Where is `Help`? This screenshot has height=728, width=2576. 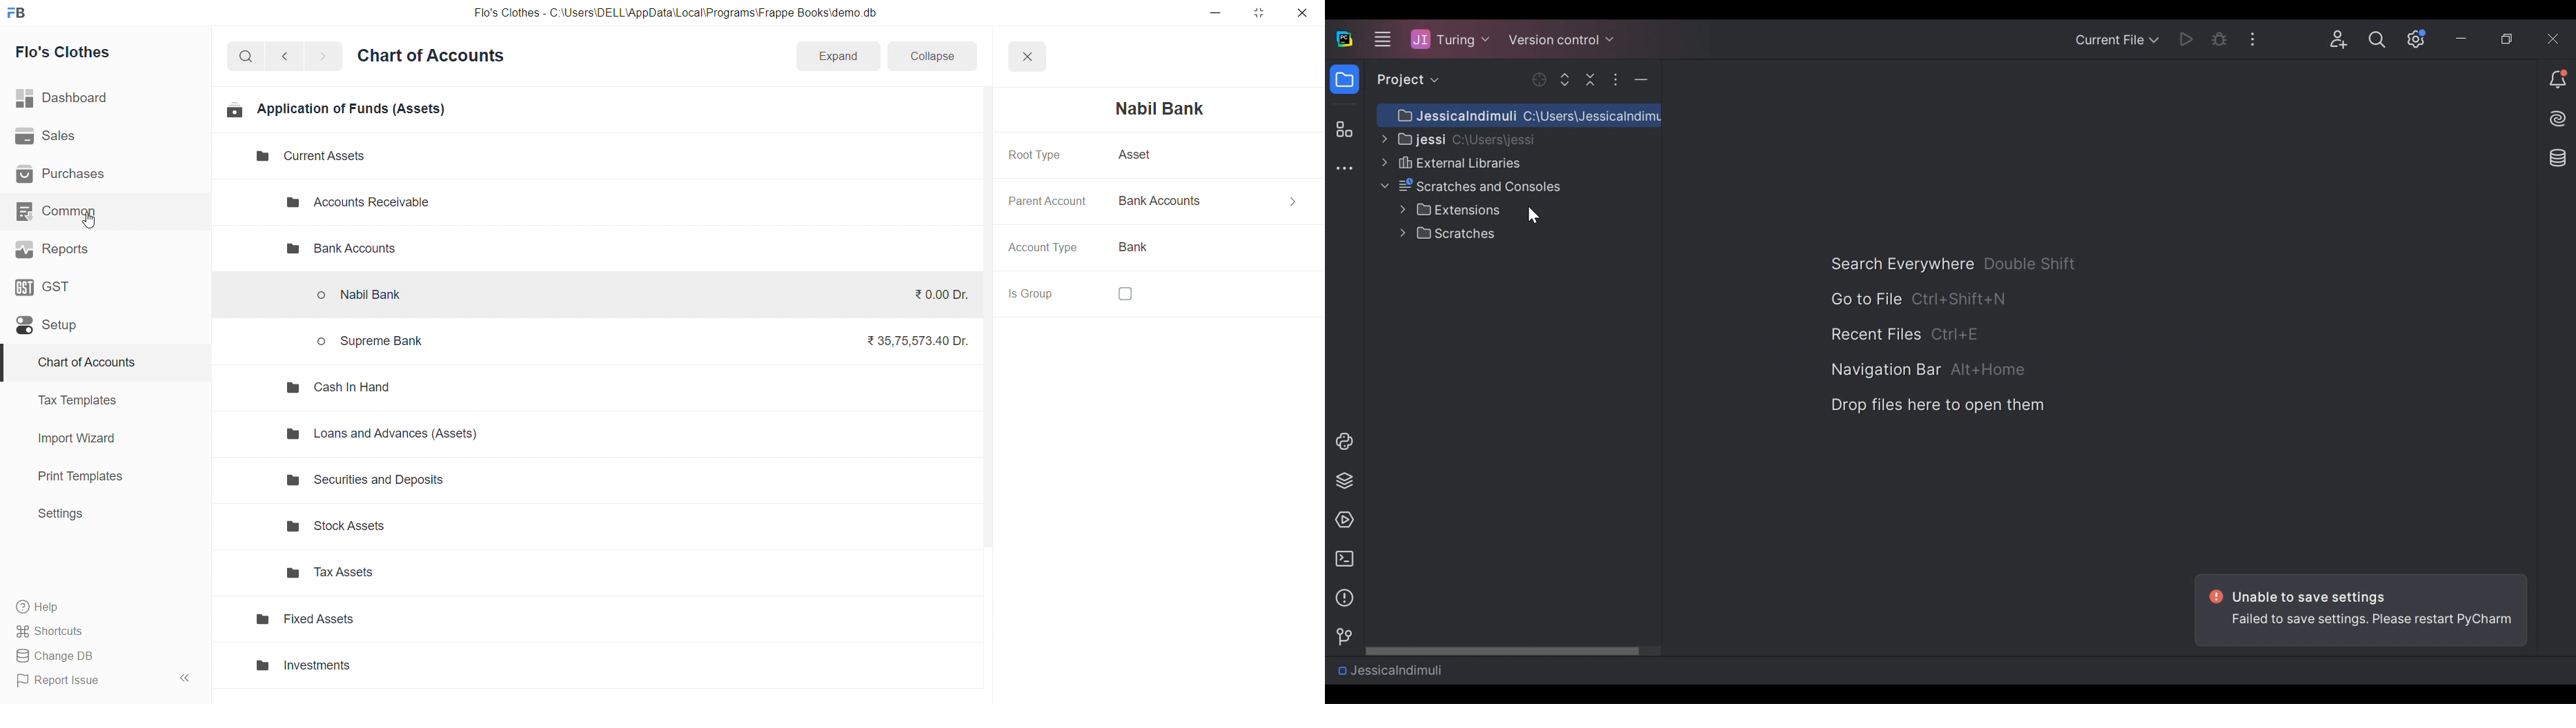 Help is located at coordinates (100, 606).